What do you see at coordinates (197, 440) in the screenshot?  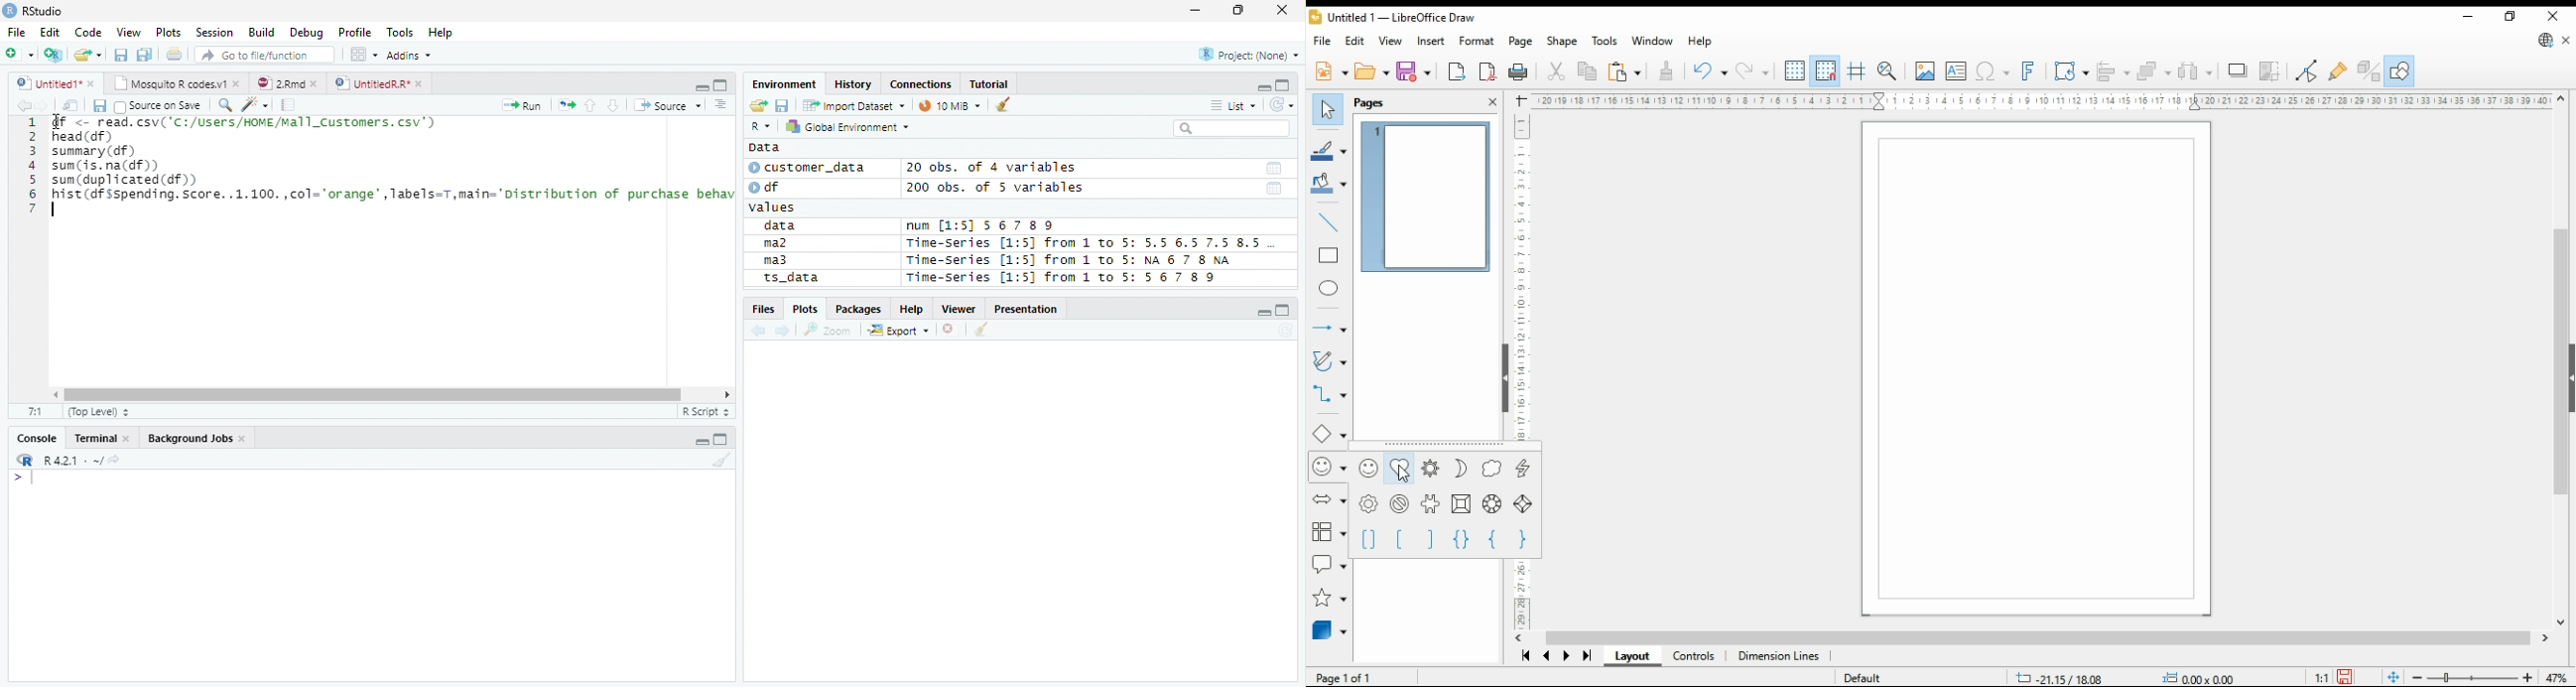 I see `Background jobs` at bounding box center [197, 440].